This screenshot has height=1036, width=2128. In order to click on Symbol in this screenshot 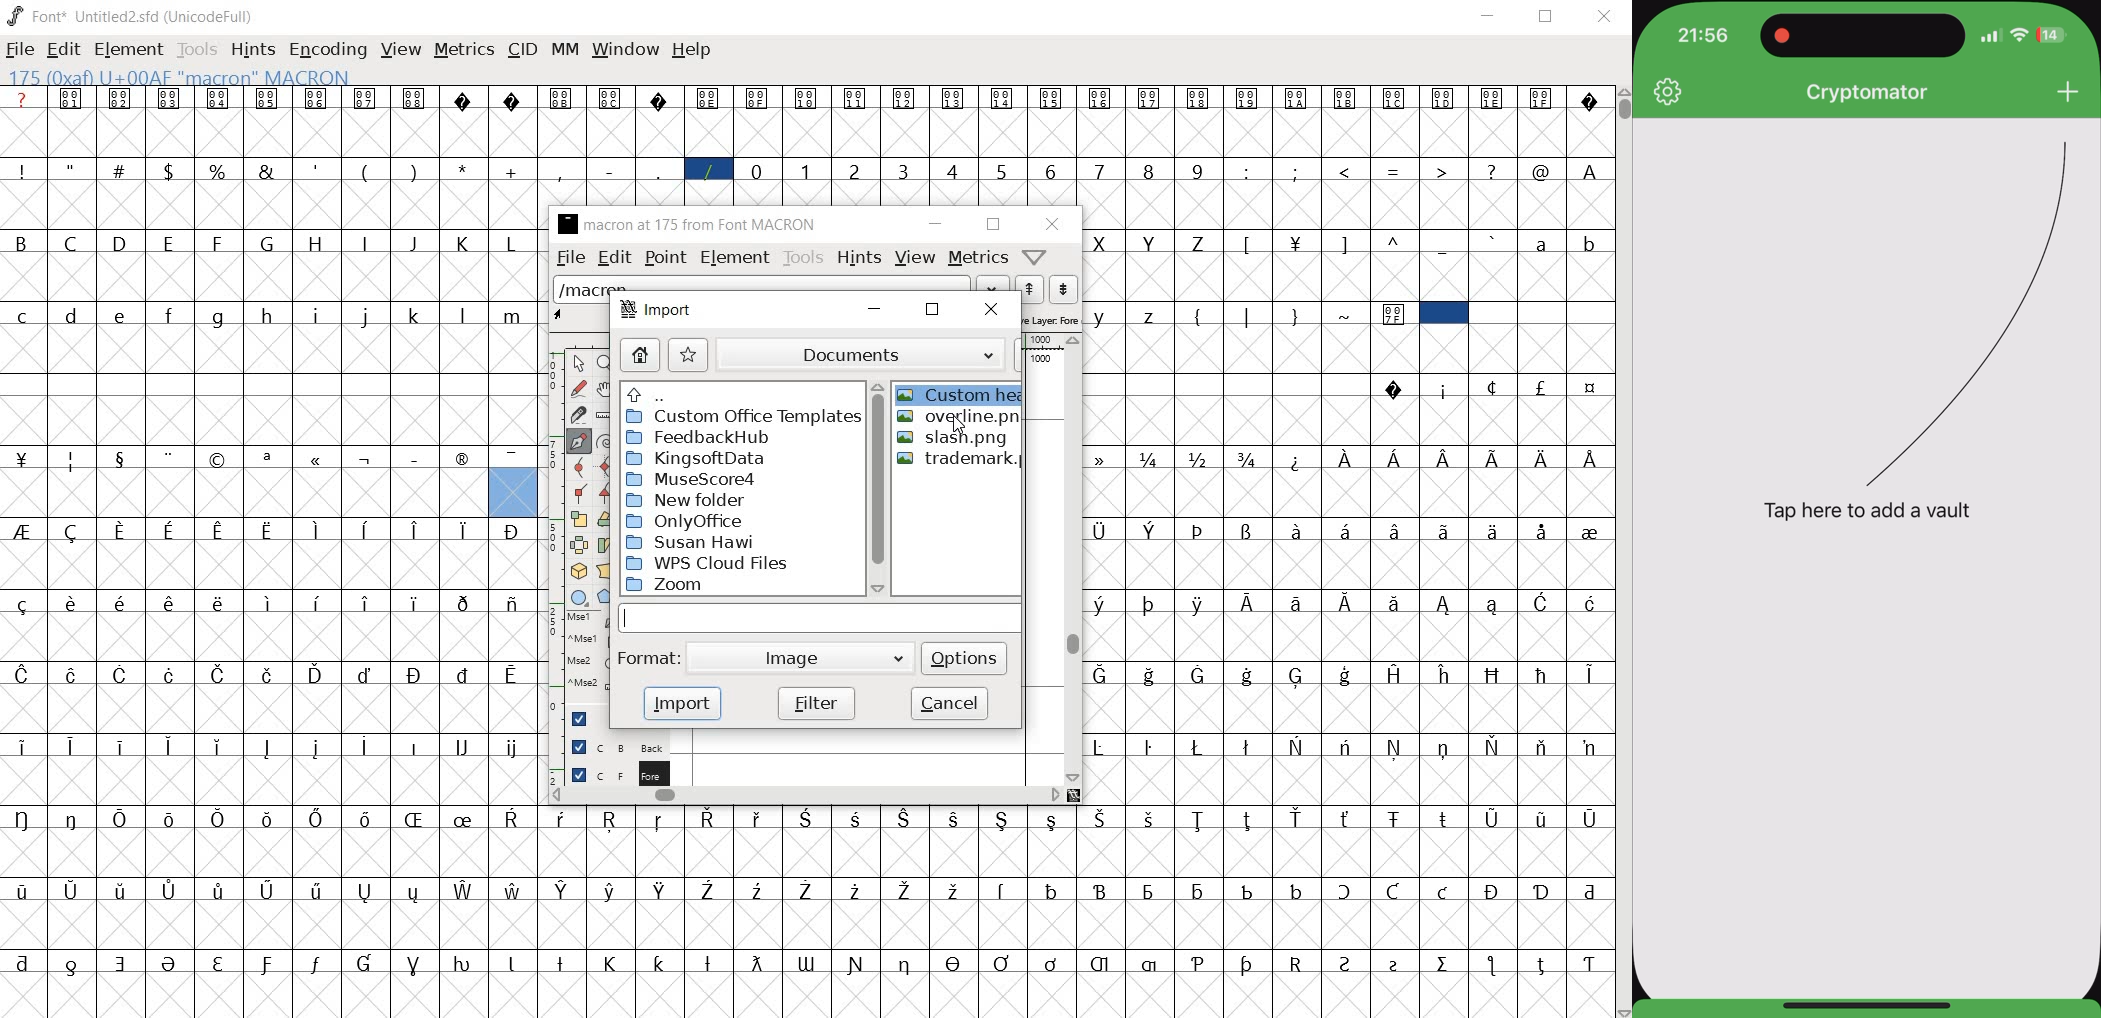, I will do `click(957, 817)`.